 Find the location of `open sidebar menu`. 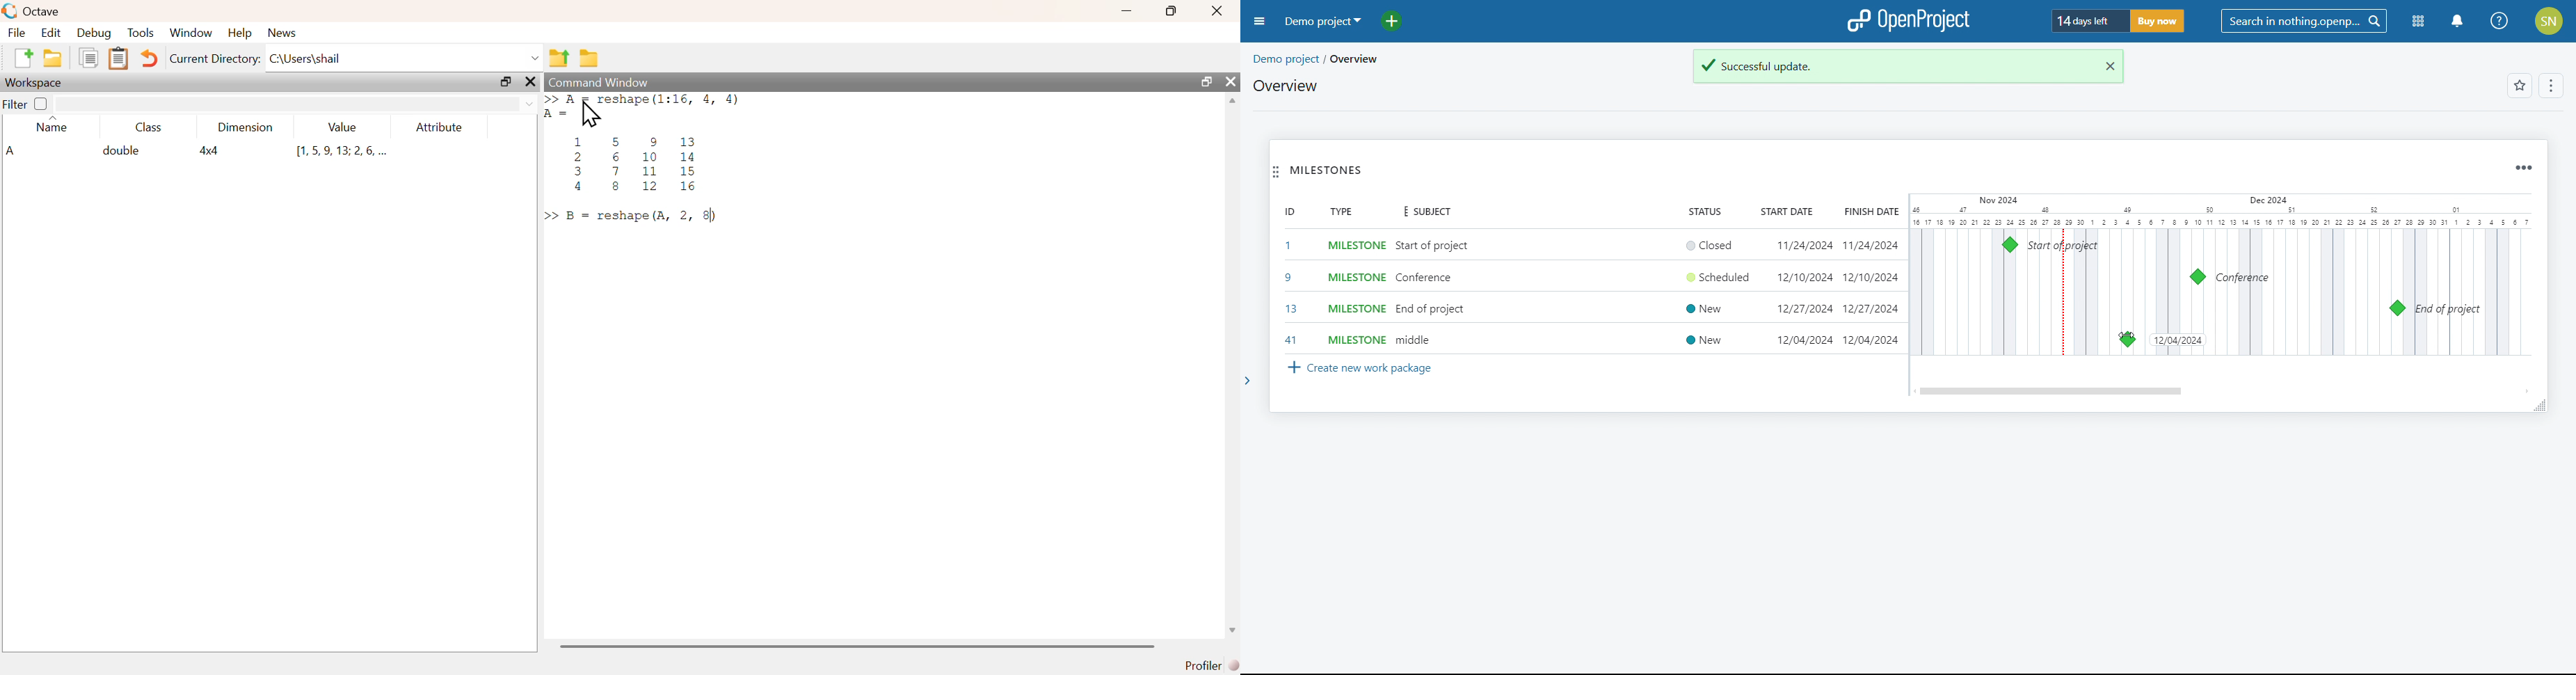

open sidebar menu is located at coordinates (1260, 22).